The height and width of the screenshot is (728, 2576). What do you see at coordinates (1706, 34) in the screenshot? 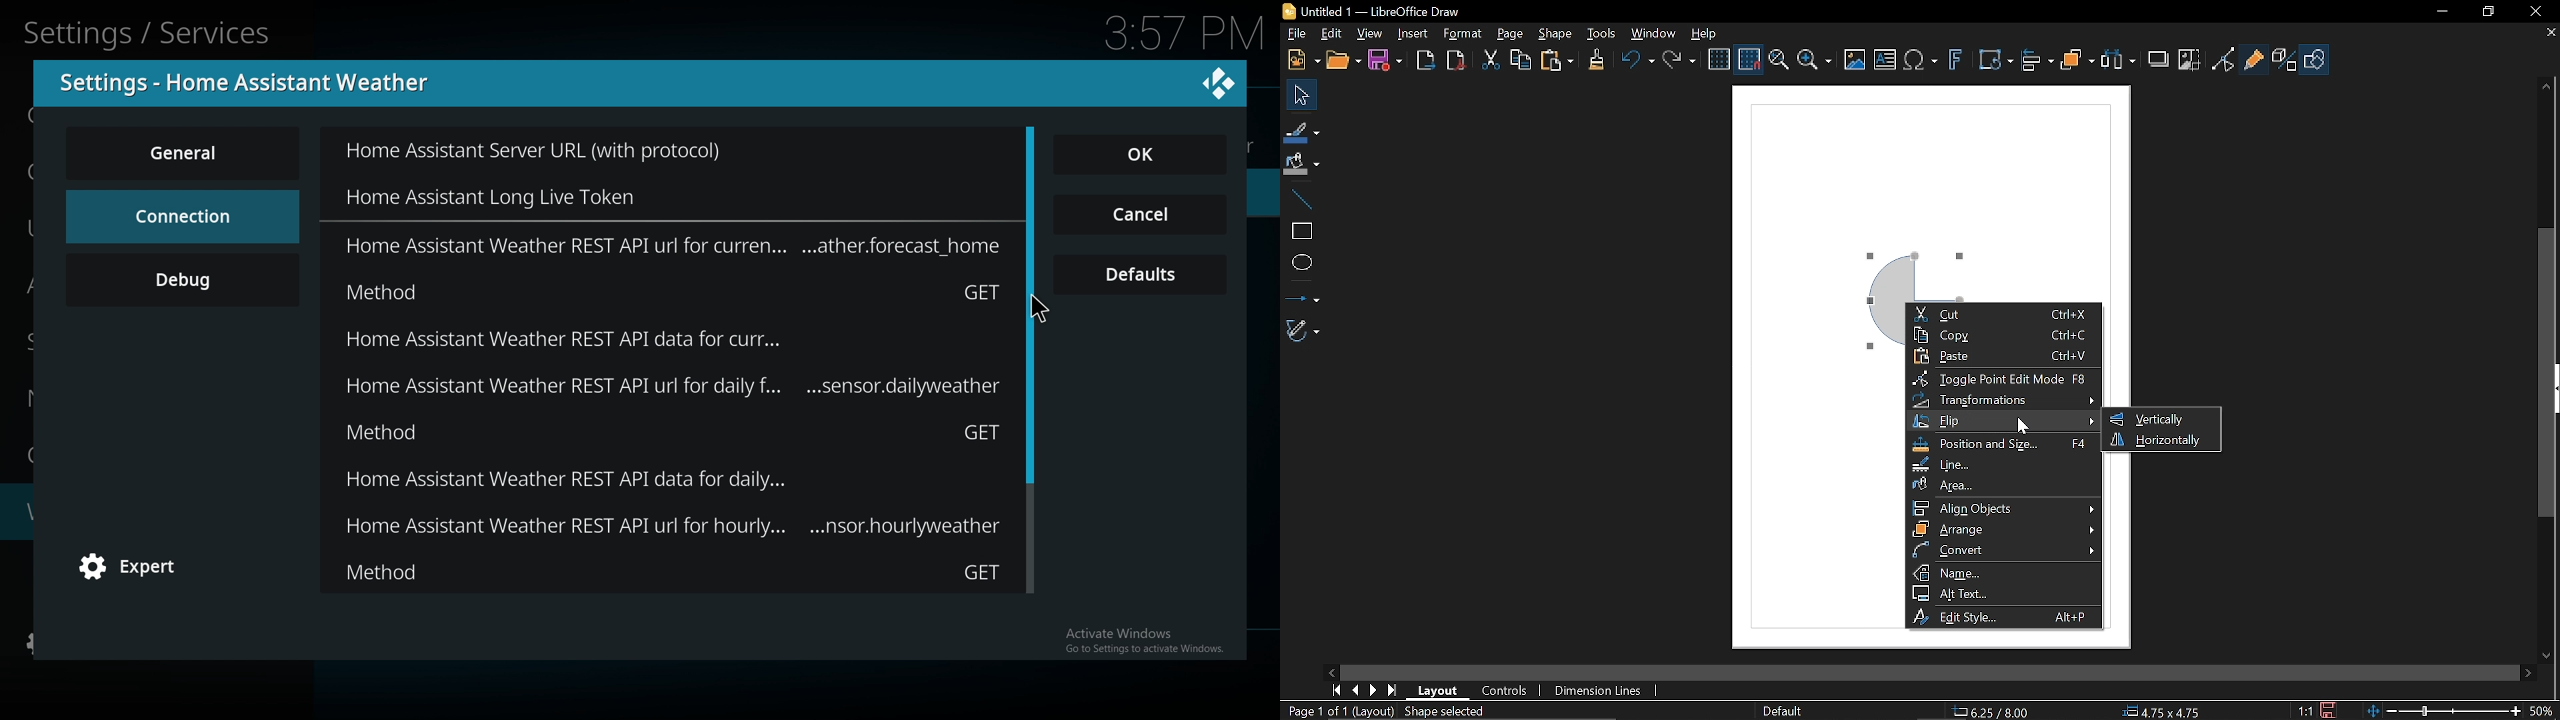
I see `Help` at bounding box center [1706, 34].